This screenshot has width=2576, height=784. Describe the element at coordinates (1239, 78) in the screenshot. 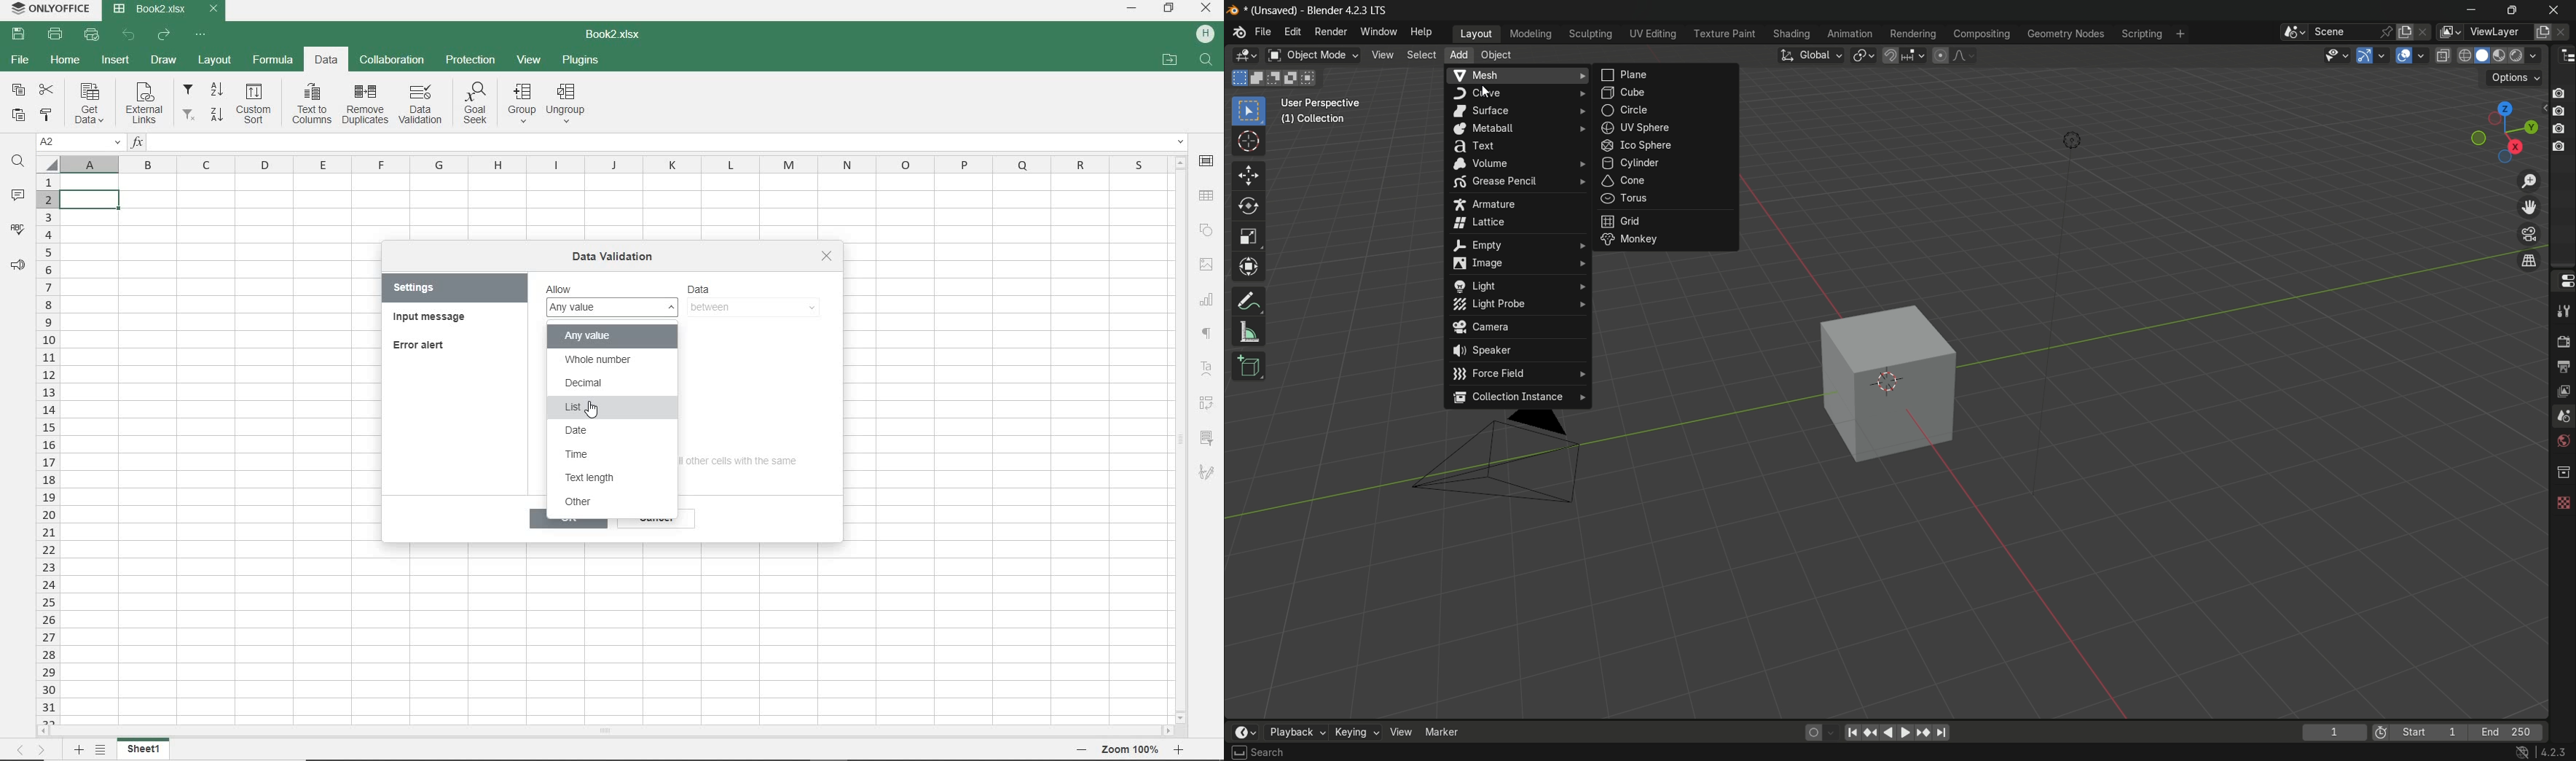

I see `new selection` at that location.